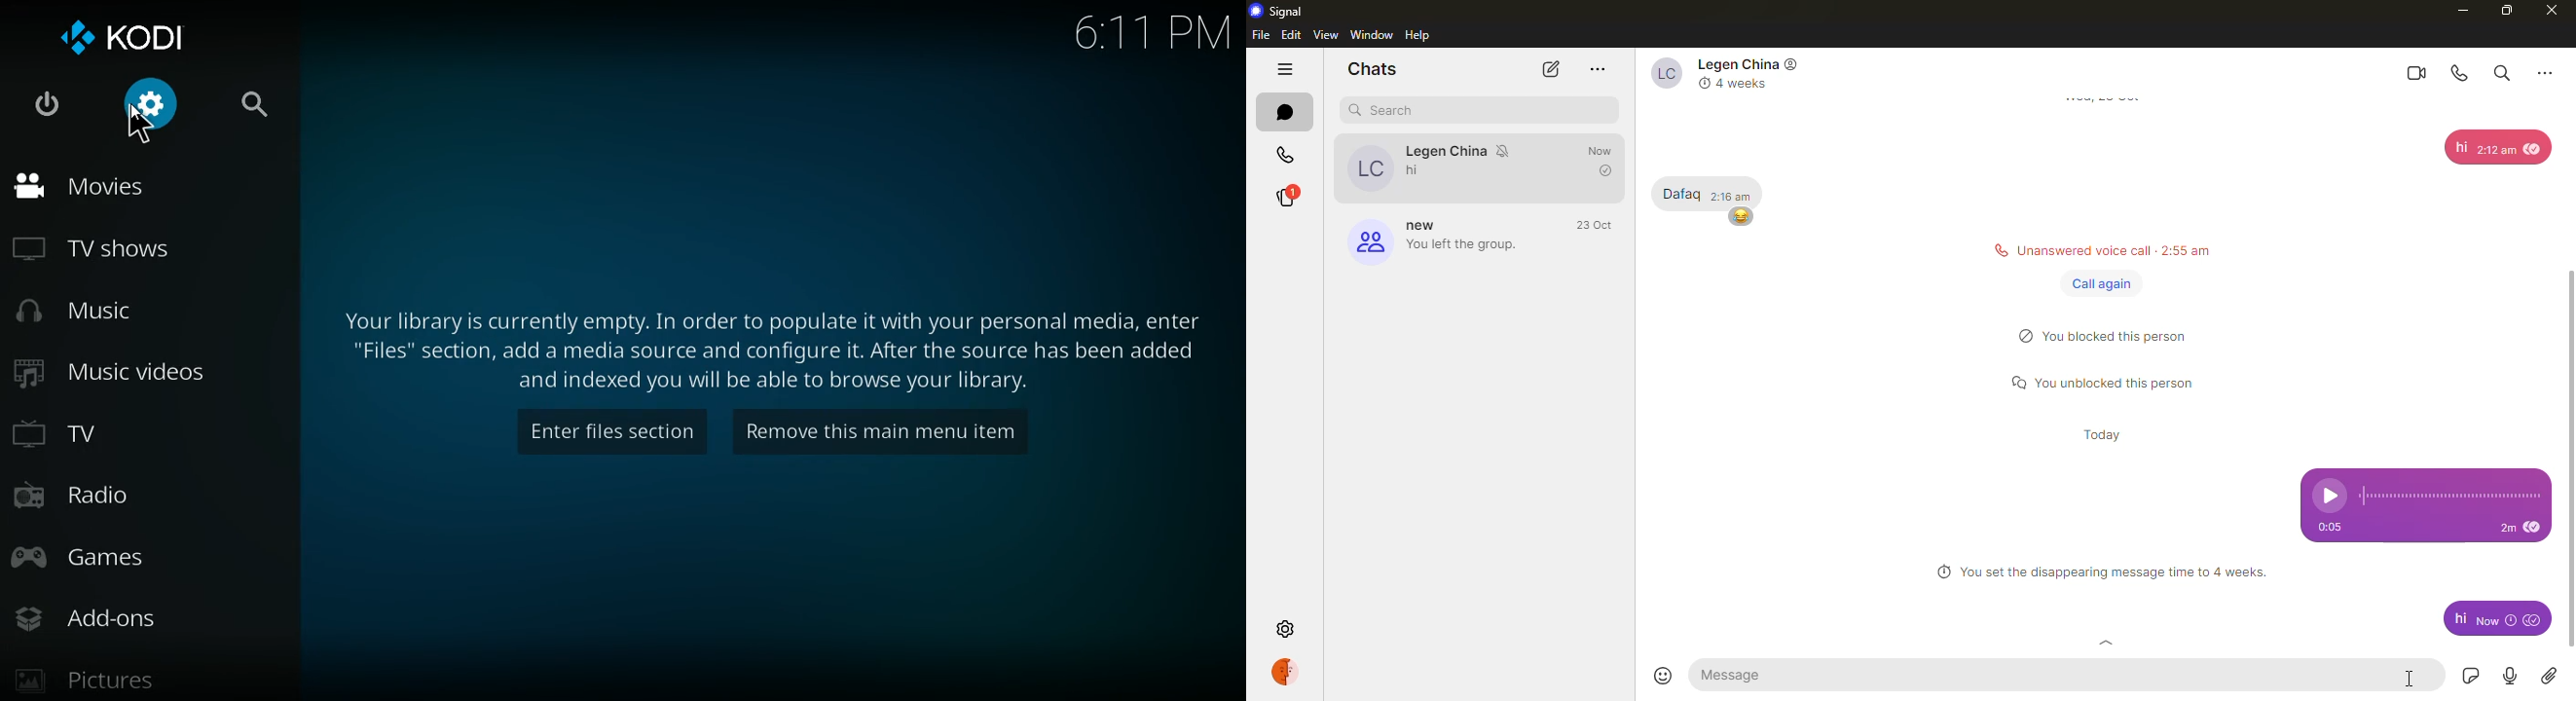 This screenshot has width=2576, height=728. What do you see at coordinates (2534, 619) in the screenshot?
I see `sent` at bounding box center [2534, 619].